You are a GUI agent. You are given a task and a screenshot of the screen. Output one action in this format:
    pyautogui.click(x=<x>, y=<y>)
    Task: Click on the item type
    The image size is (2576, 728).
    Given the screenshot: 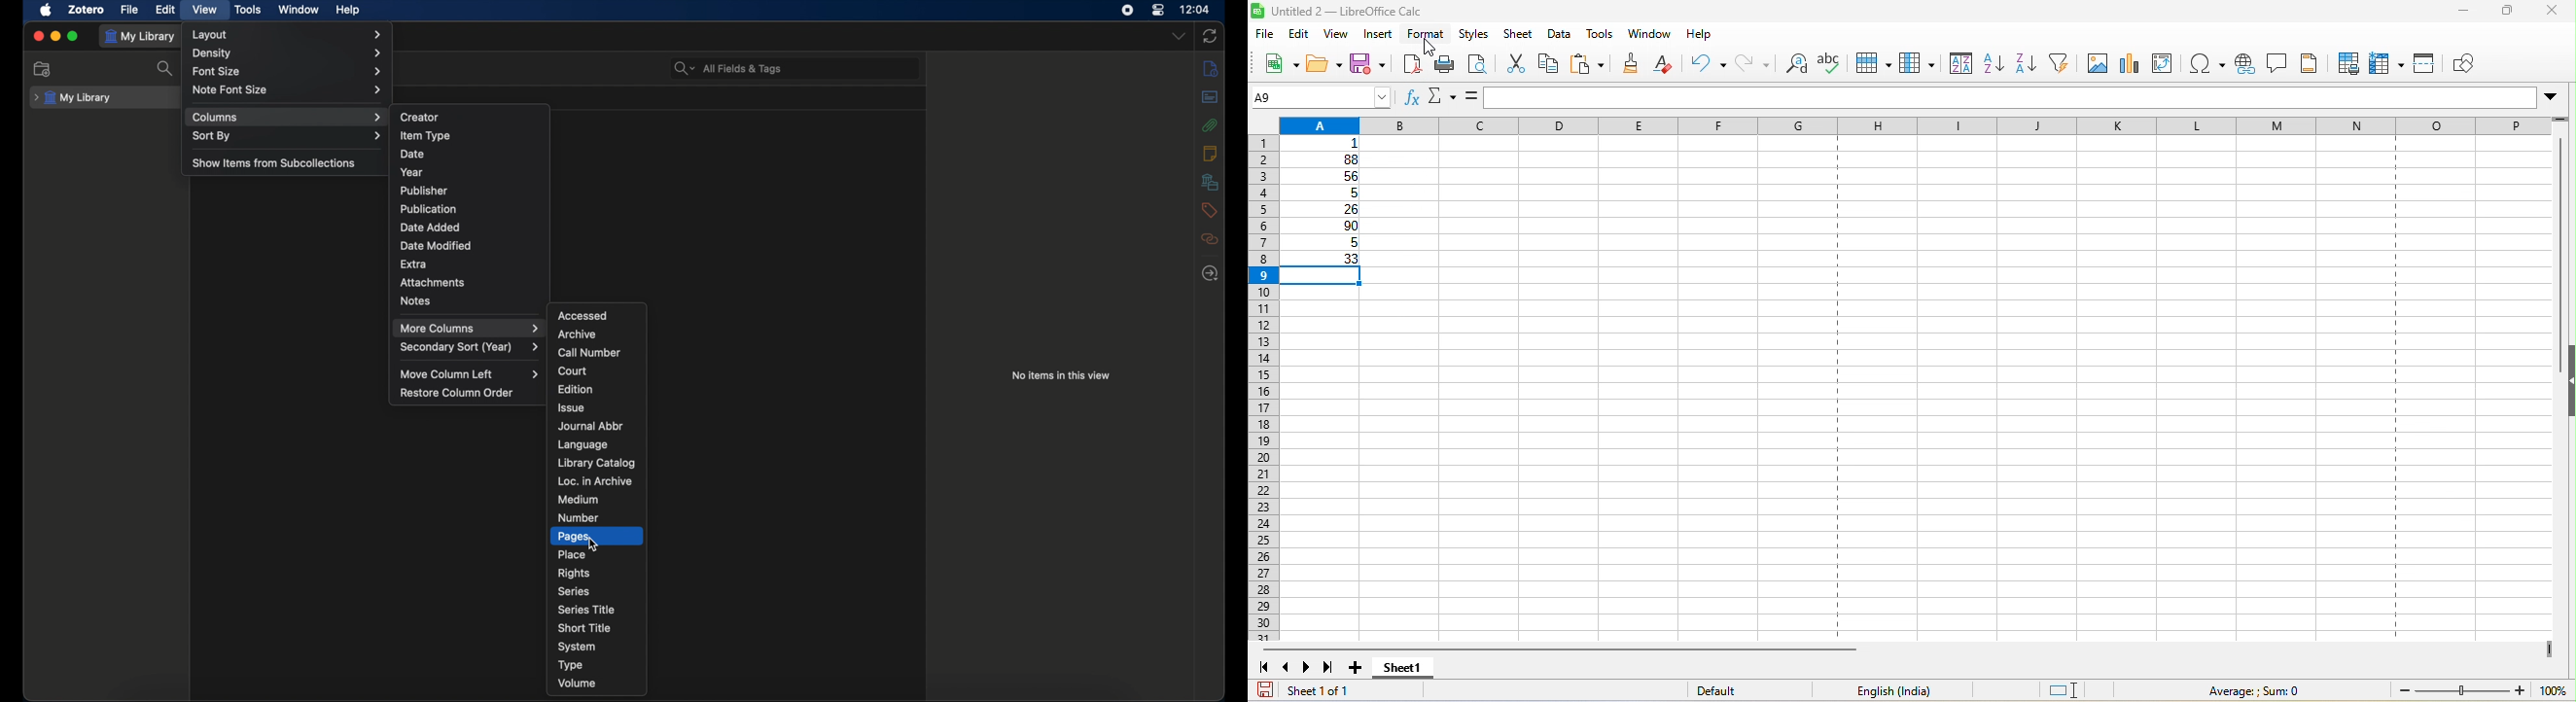 What is the action you would take?
    pyautogui.click(x=425, y=135)
    